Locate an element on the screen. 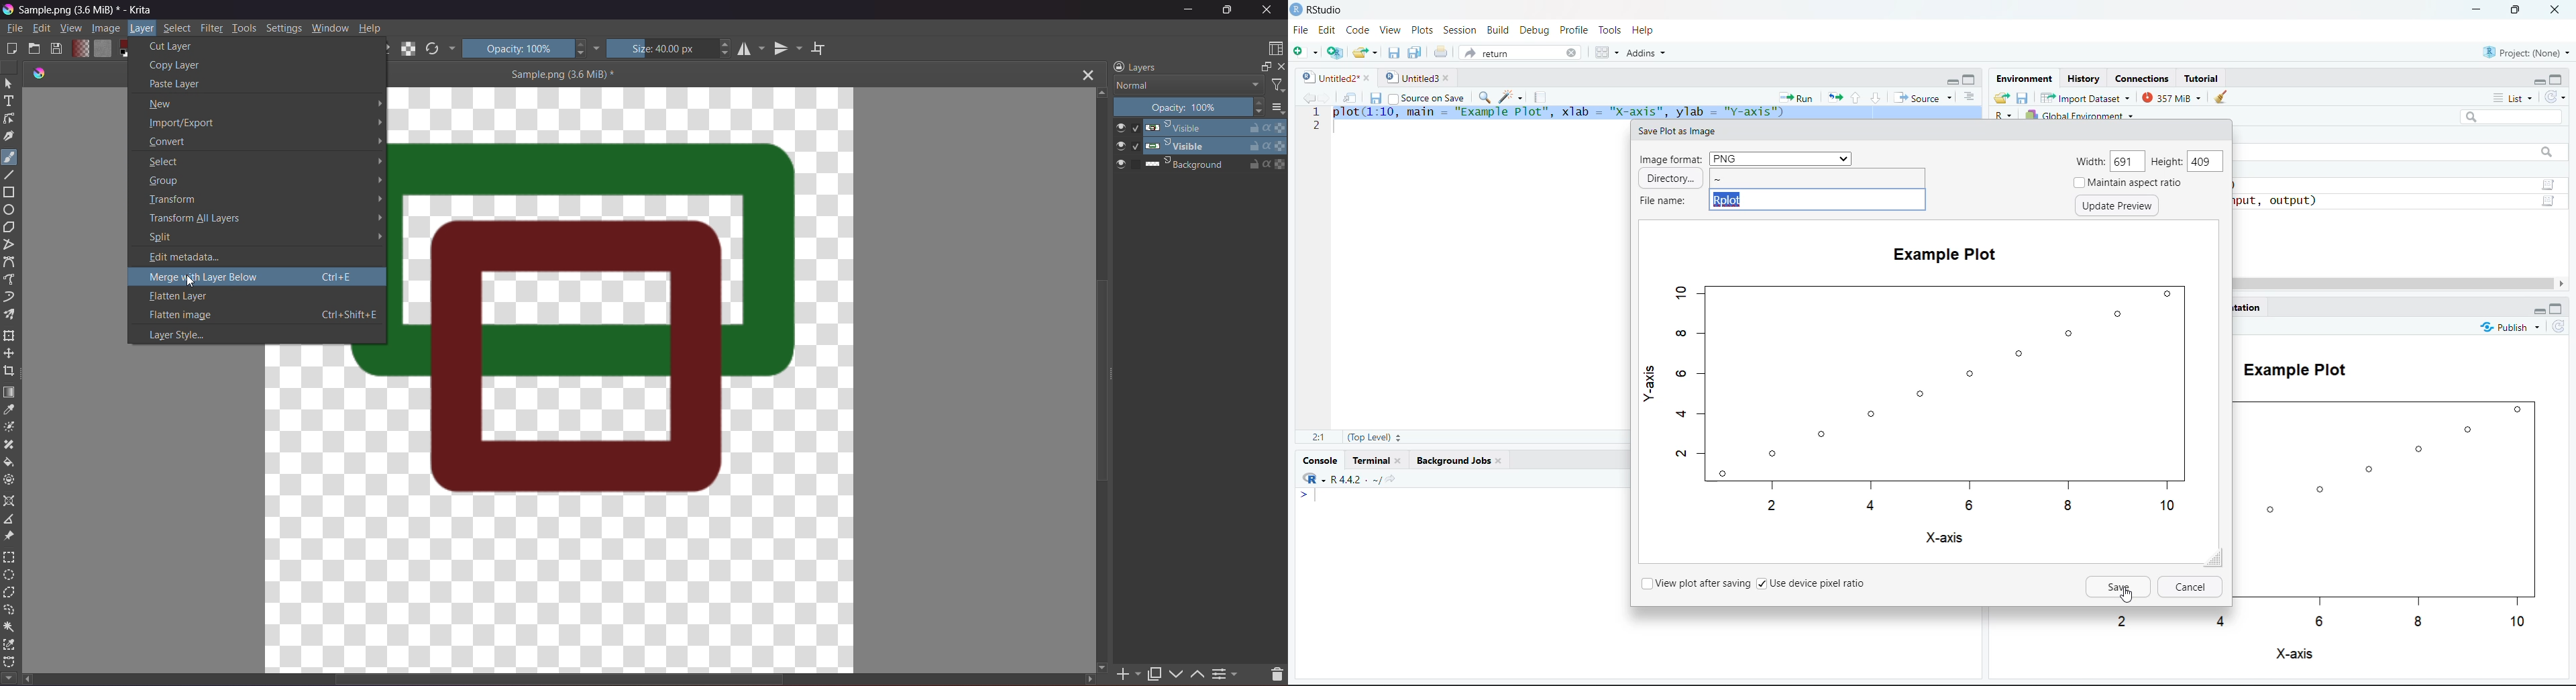  Polygon is located at coordinates (13, 228).